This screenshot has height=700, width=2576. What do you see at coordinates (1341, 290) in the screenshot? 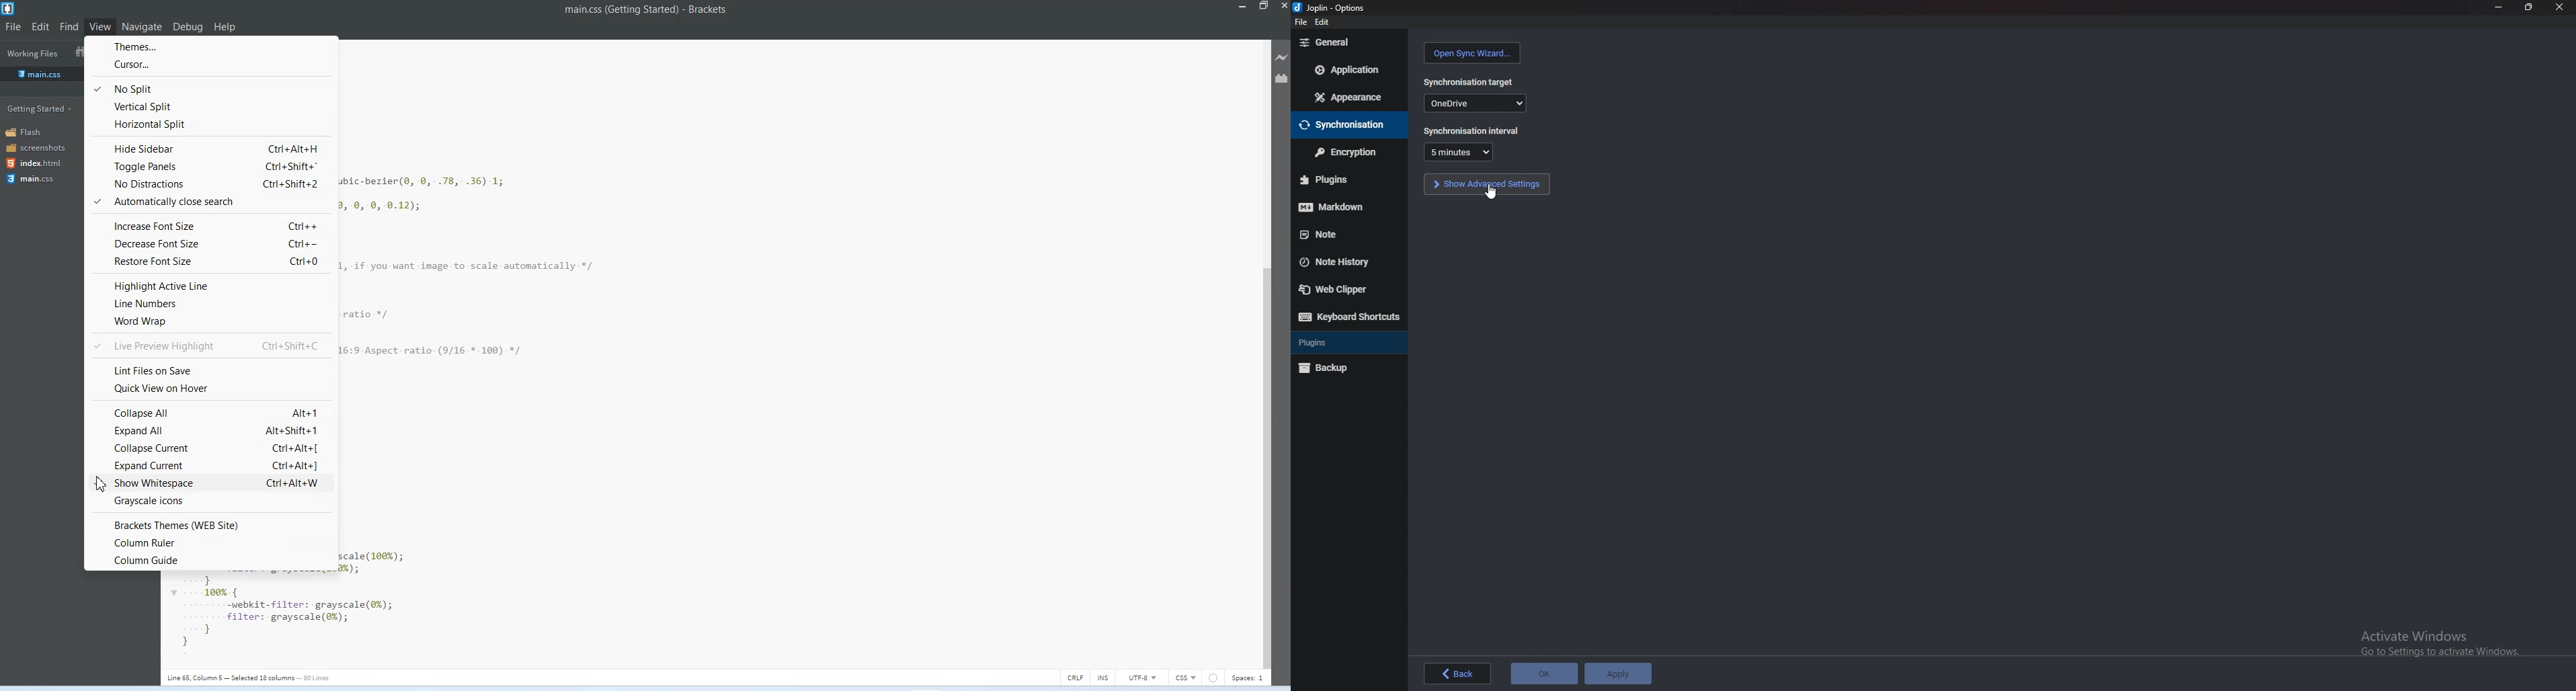
I see `web clipper` at bounding box center [1341, 290].